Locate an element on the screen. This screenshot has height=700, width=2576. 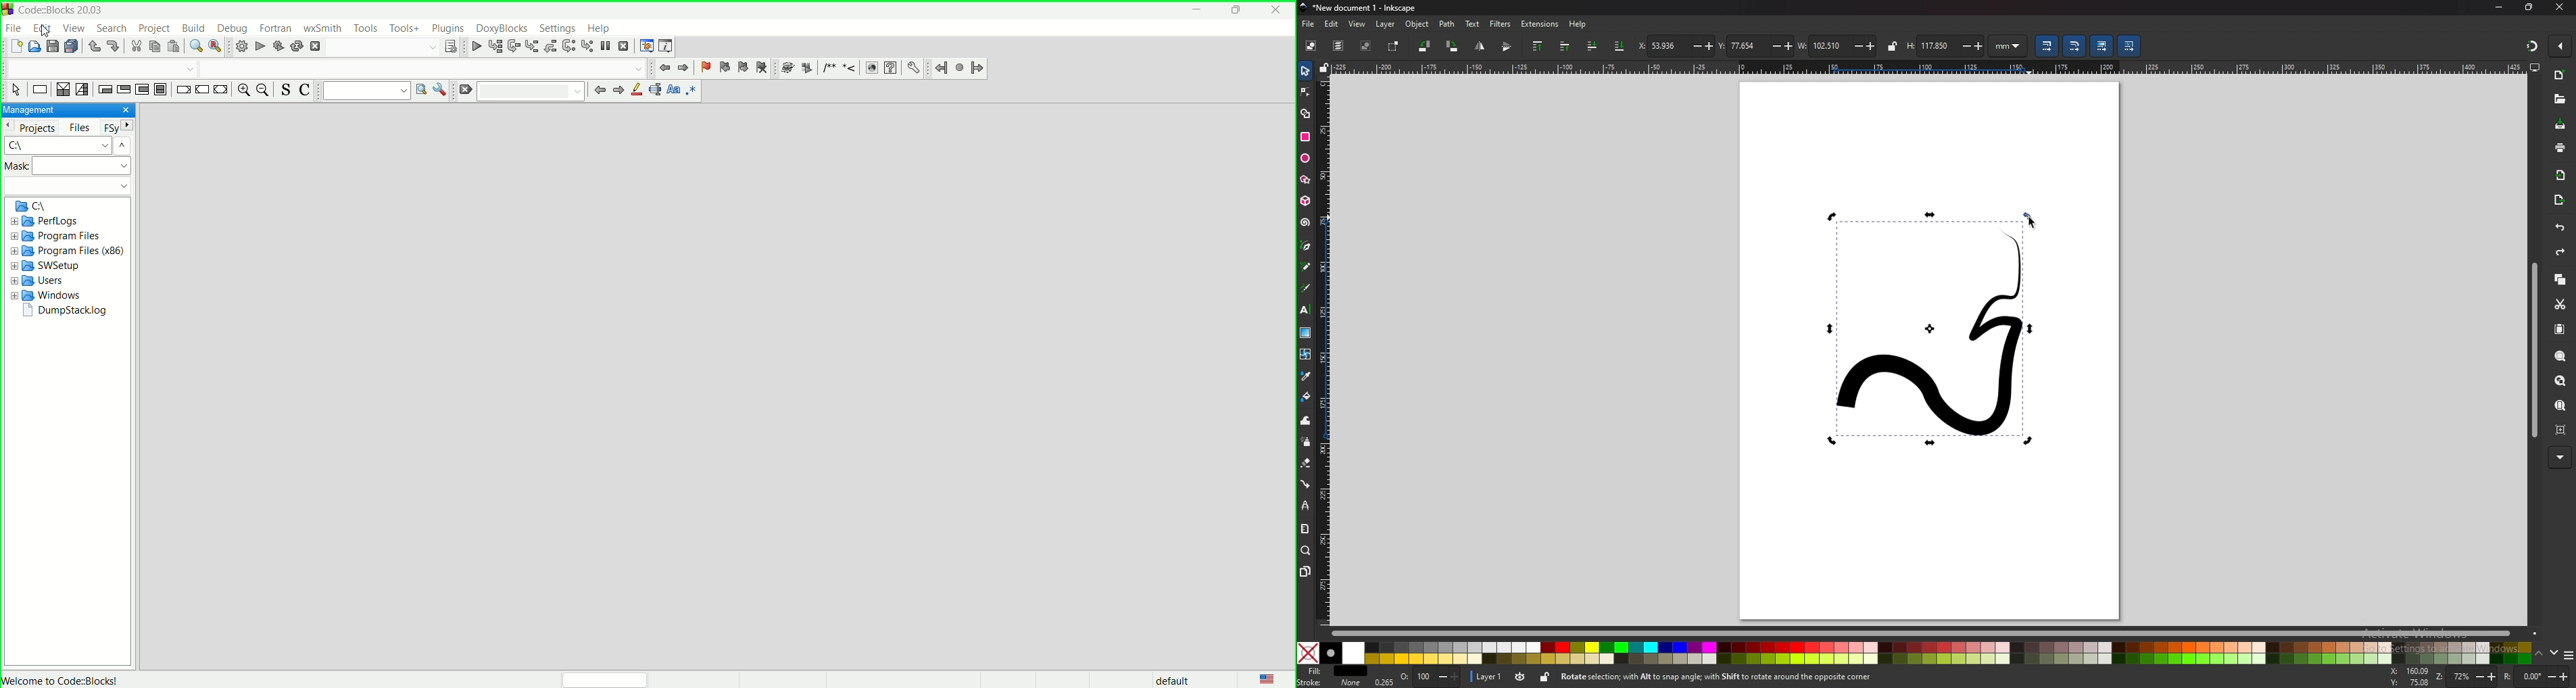
zoom drawing is located at coordinates (2561, 381).